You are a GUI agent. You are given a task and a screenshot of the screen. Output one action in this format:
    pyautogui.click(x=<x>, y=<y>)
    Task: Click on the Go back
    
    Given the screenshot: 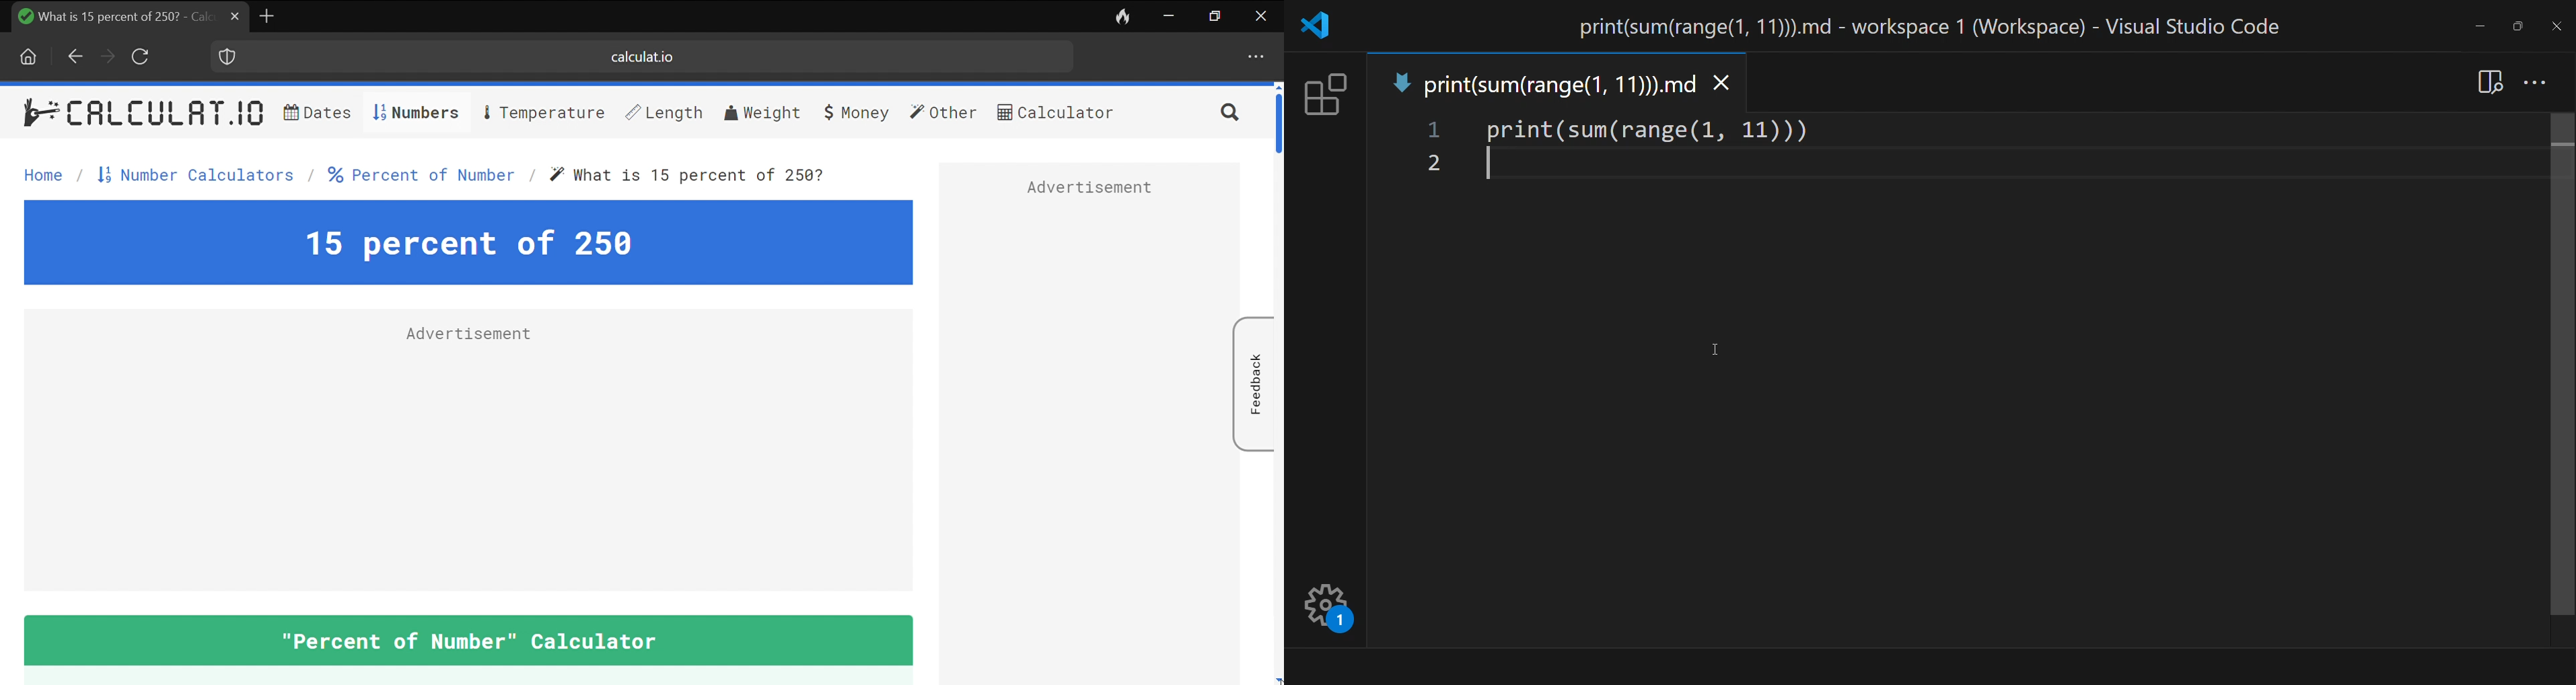 What is the action you would take?
    pyautogui.click(x=73, y=56)
    